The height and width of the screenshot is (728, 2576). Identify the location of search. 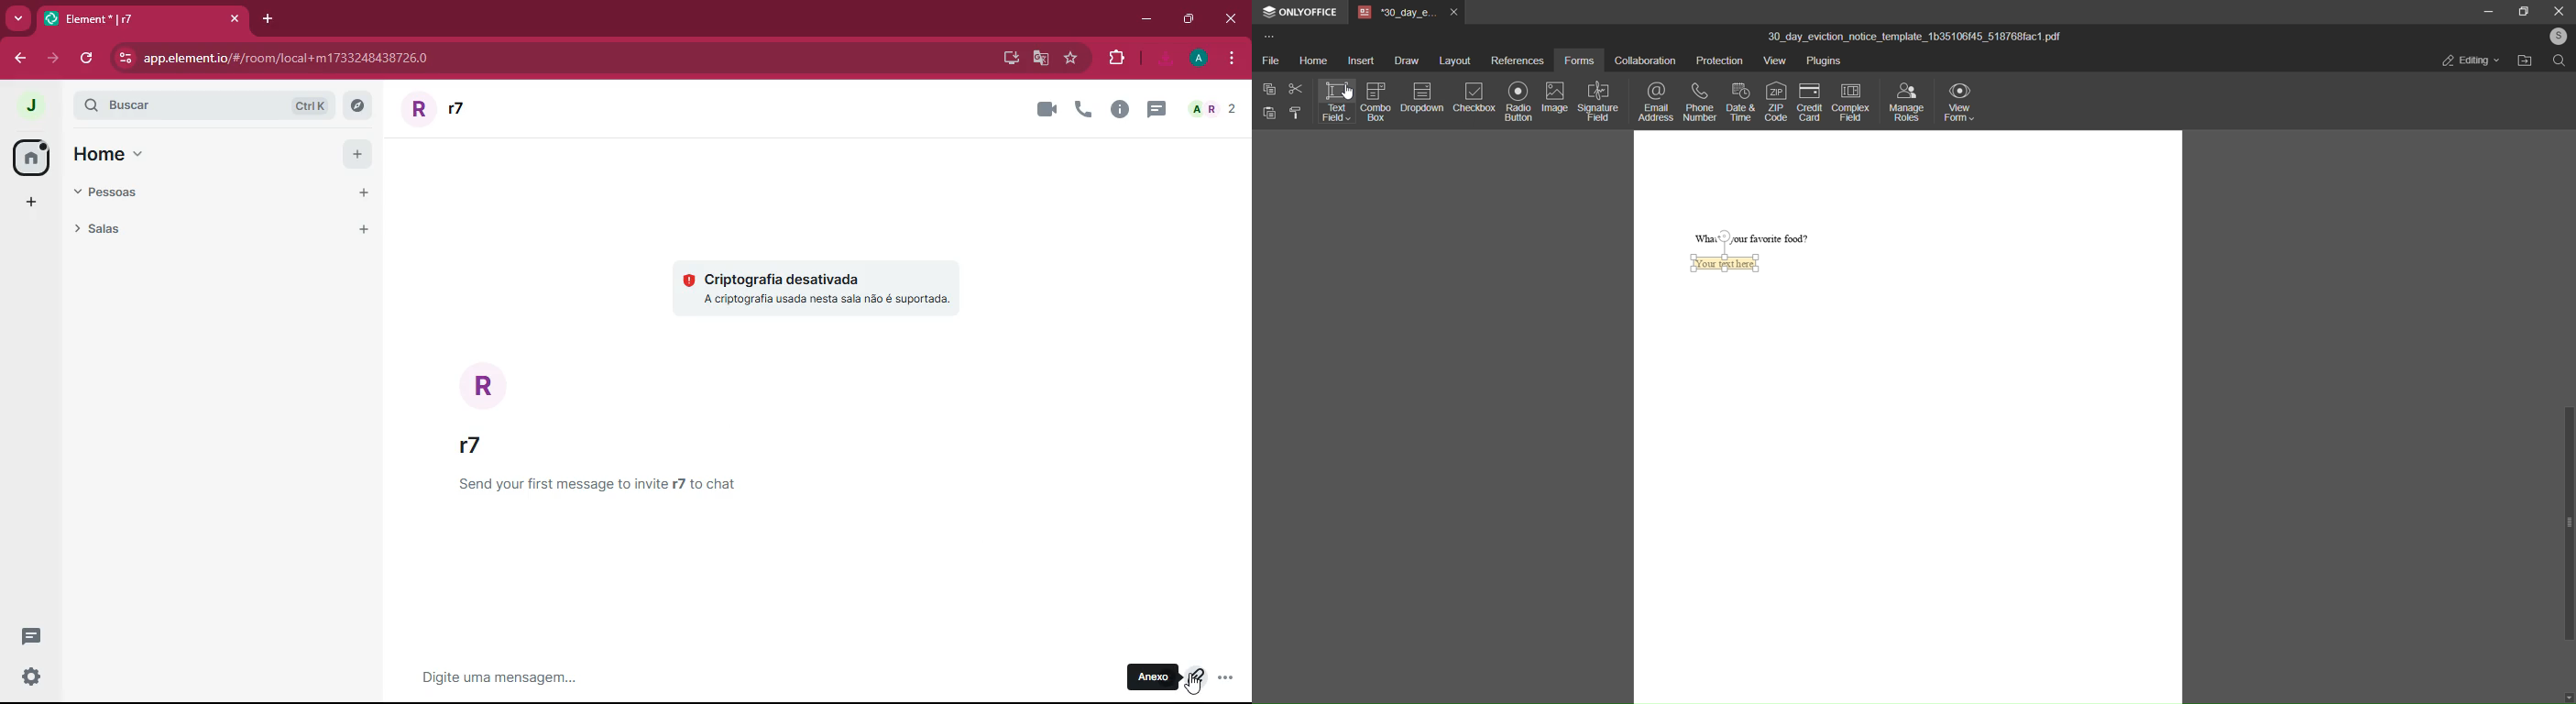
(2560, 61).